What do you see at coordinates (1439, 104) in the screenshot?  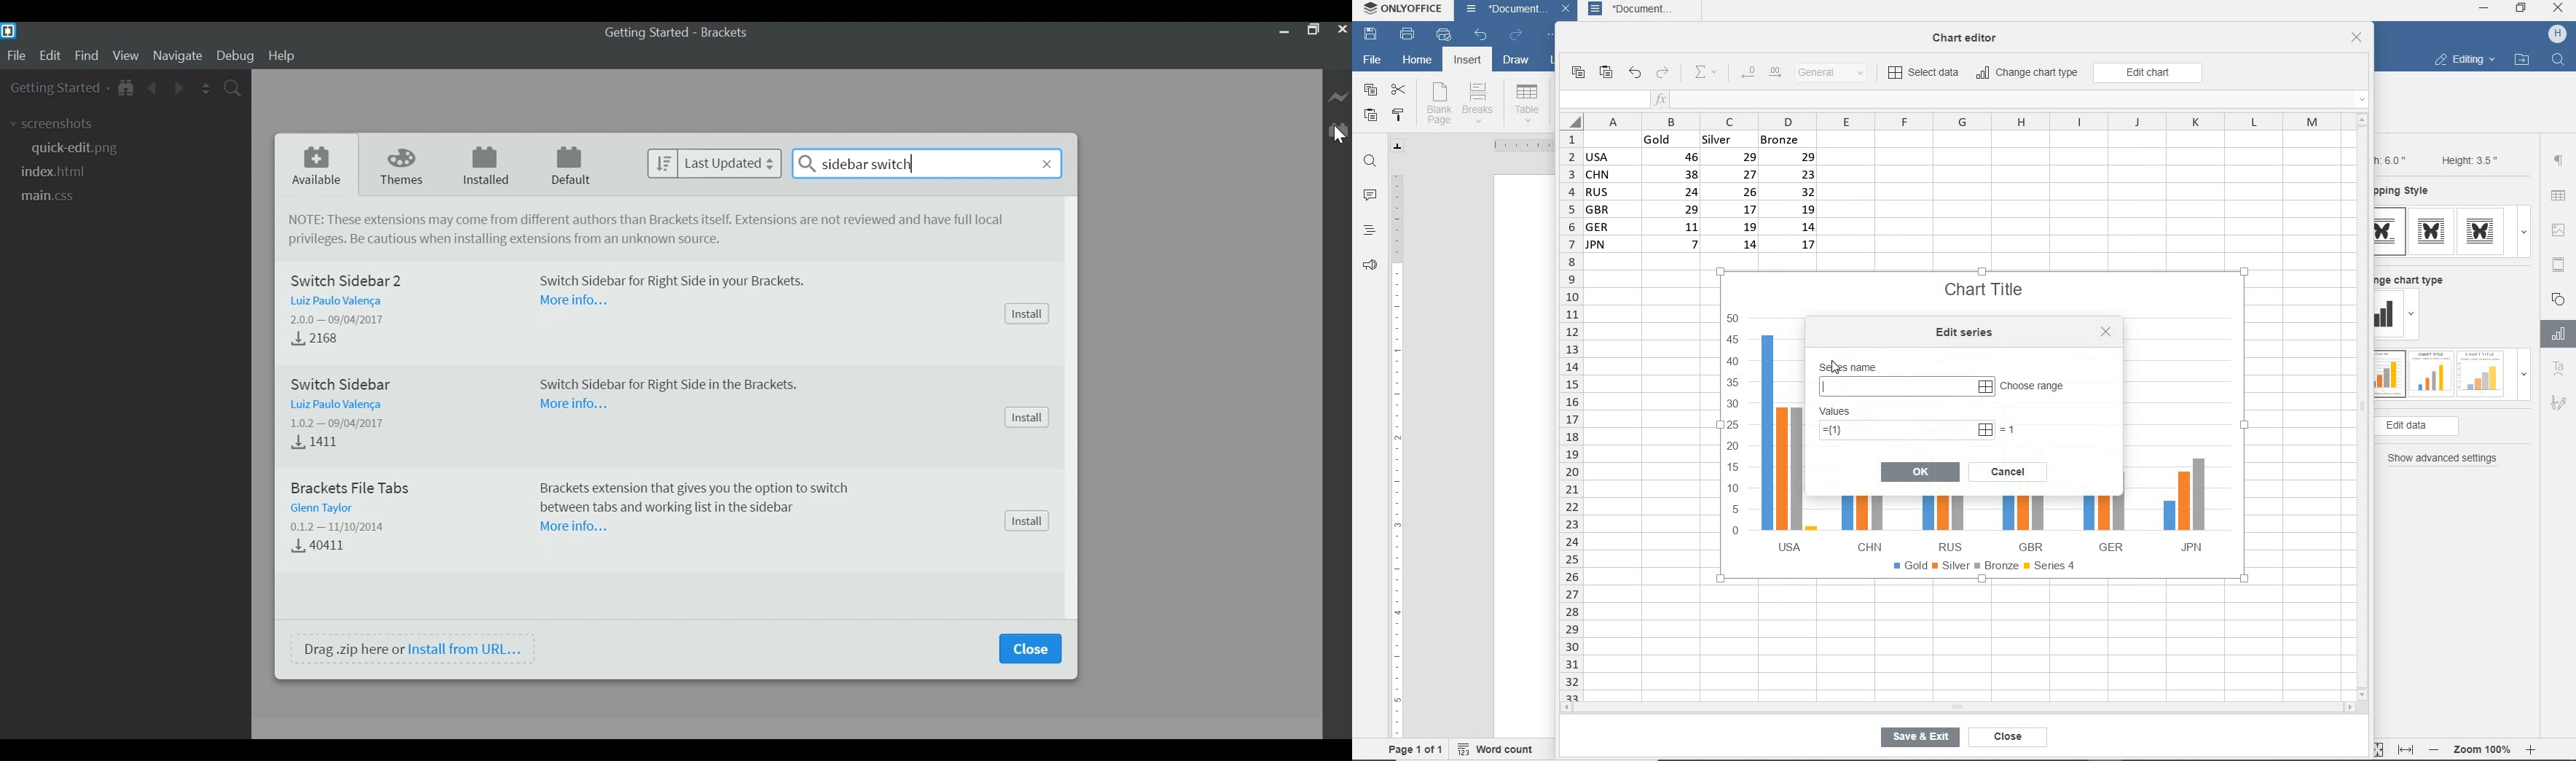 I see `blank page` at bounding box center [1439, 104].